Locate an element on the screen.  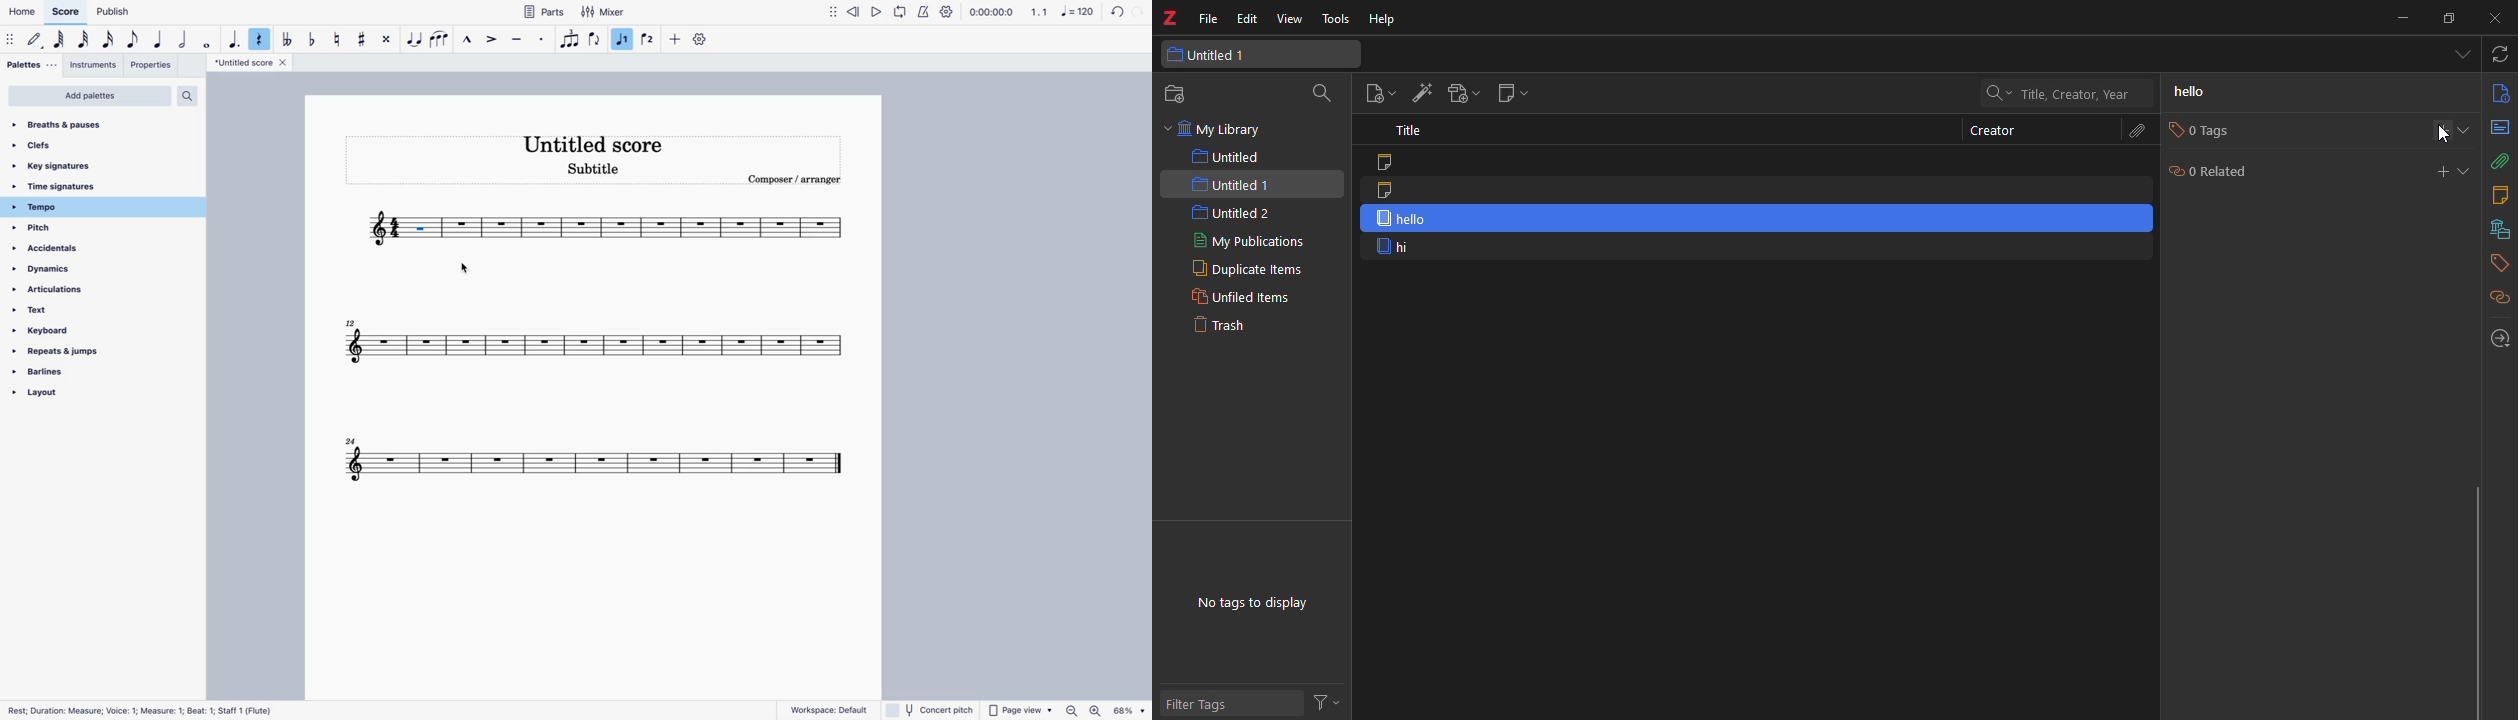
attach is located at coordinates (2135, 131).